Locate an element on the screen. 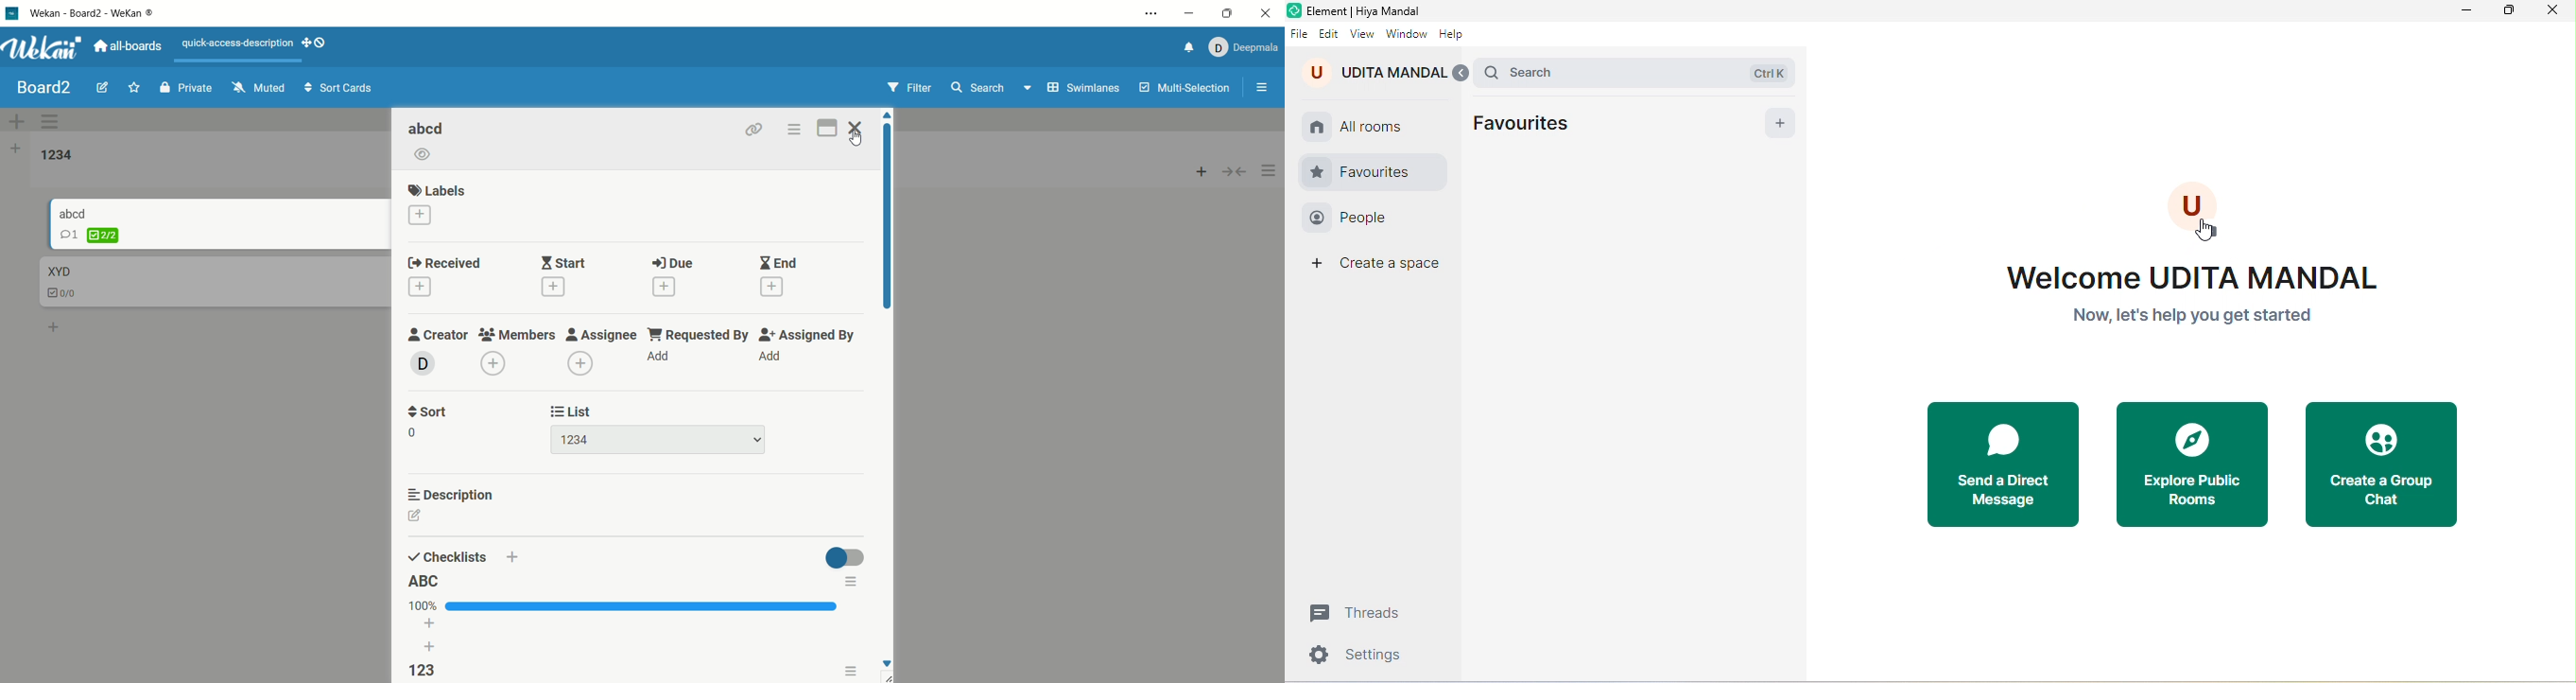 This screenshot has height=700, width=2576. board title is located at coordinates (38, 86).